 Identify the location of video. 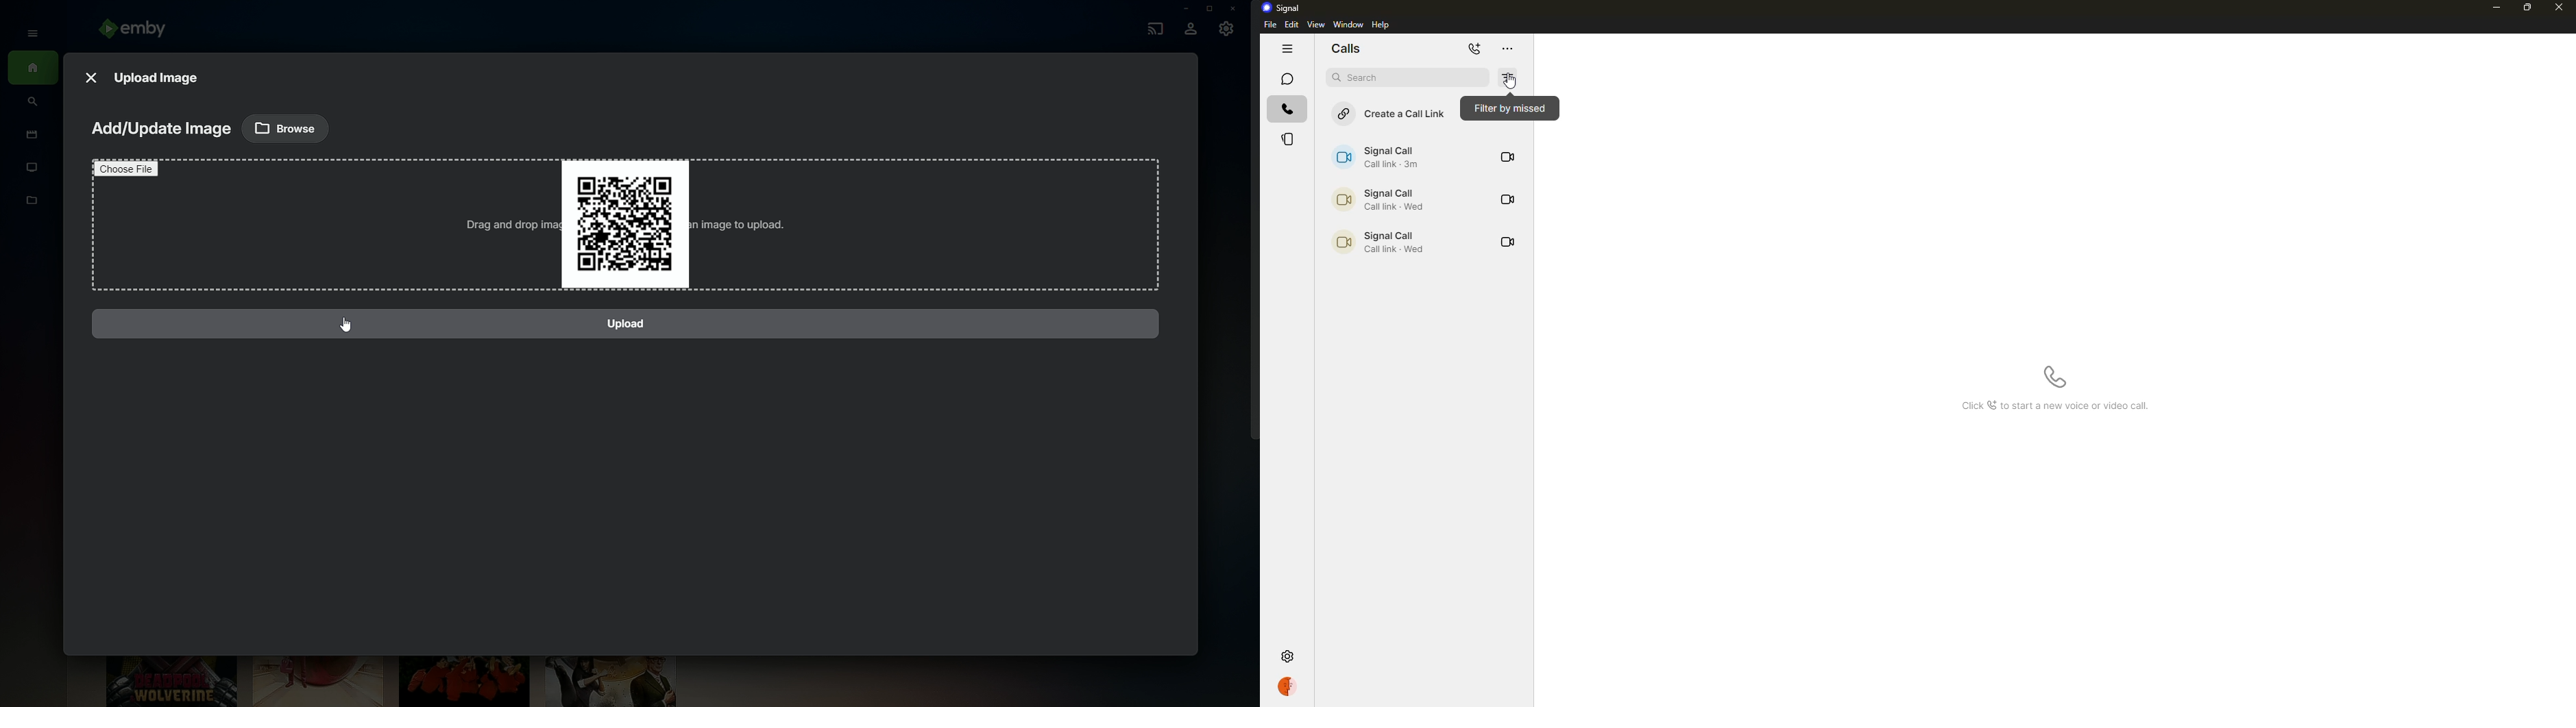
(1509, 241).